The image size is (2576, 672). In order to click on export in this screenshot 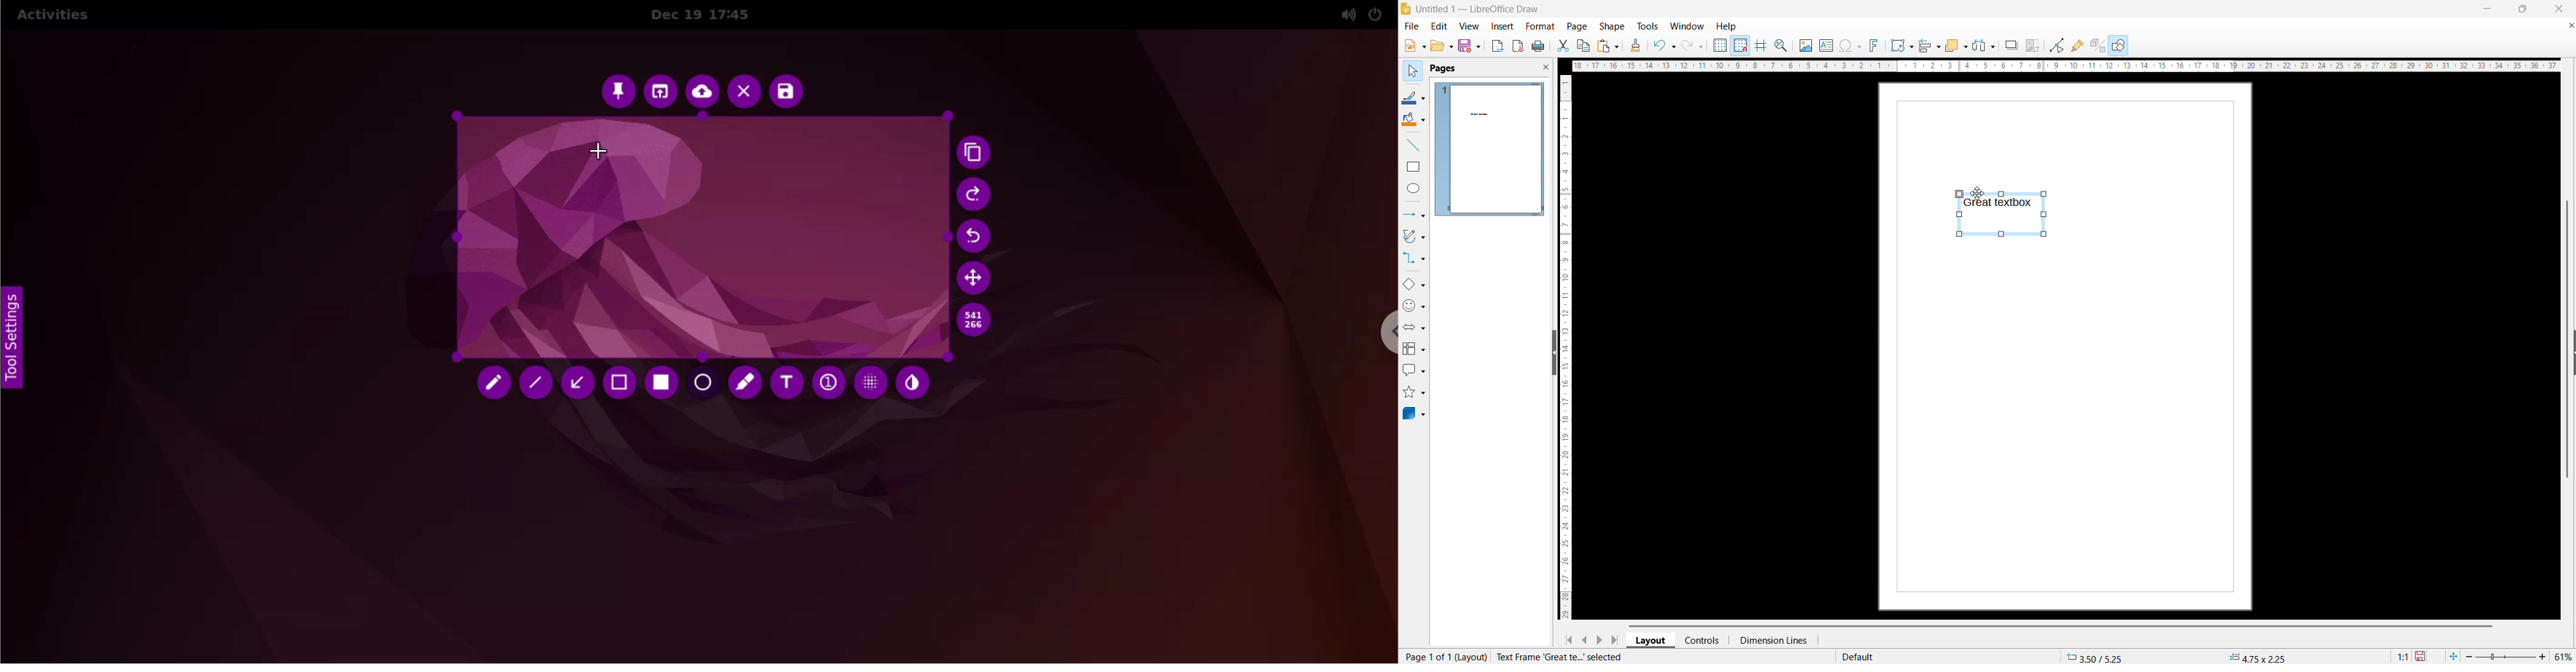, I will do `click(1498, 45)`.